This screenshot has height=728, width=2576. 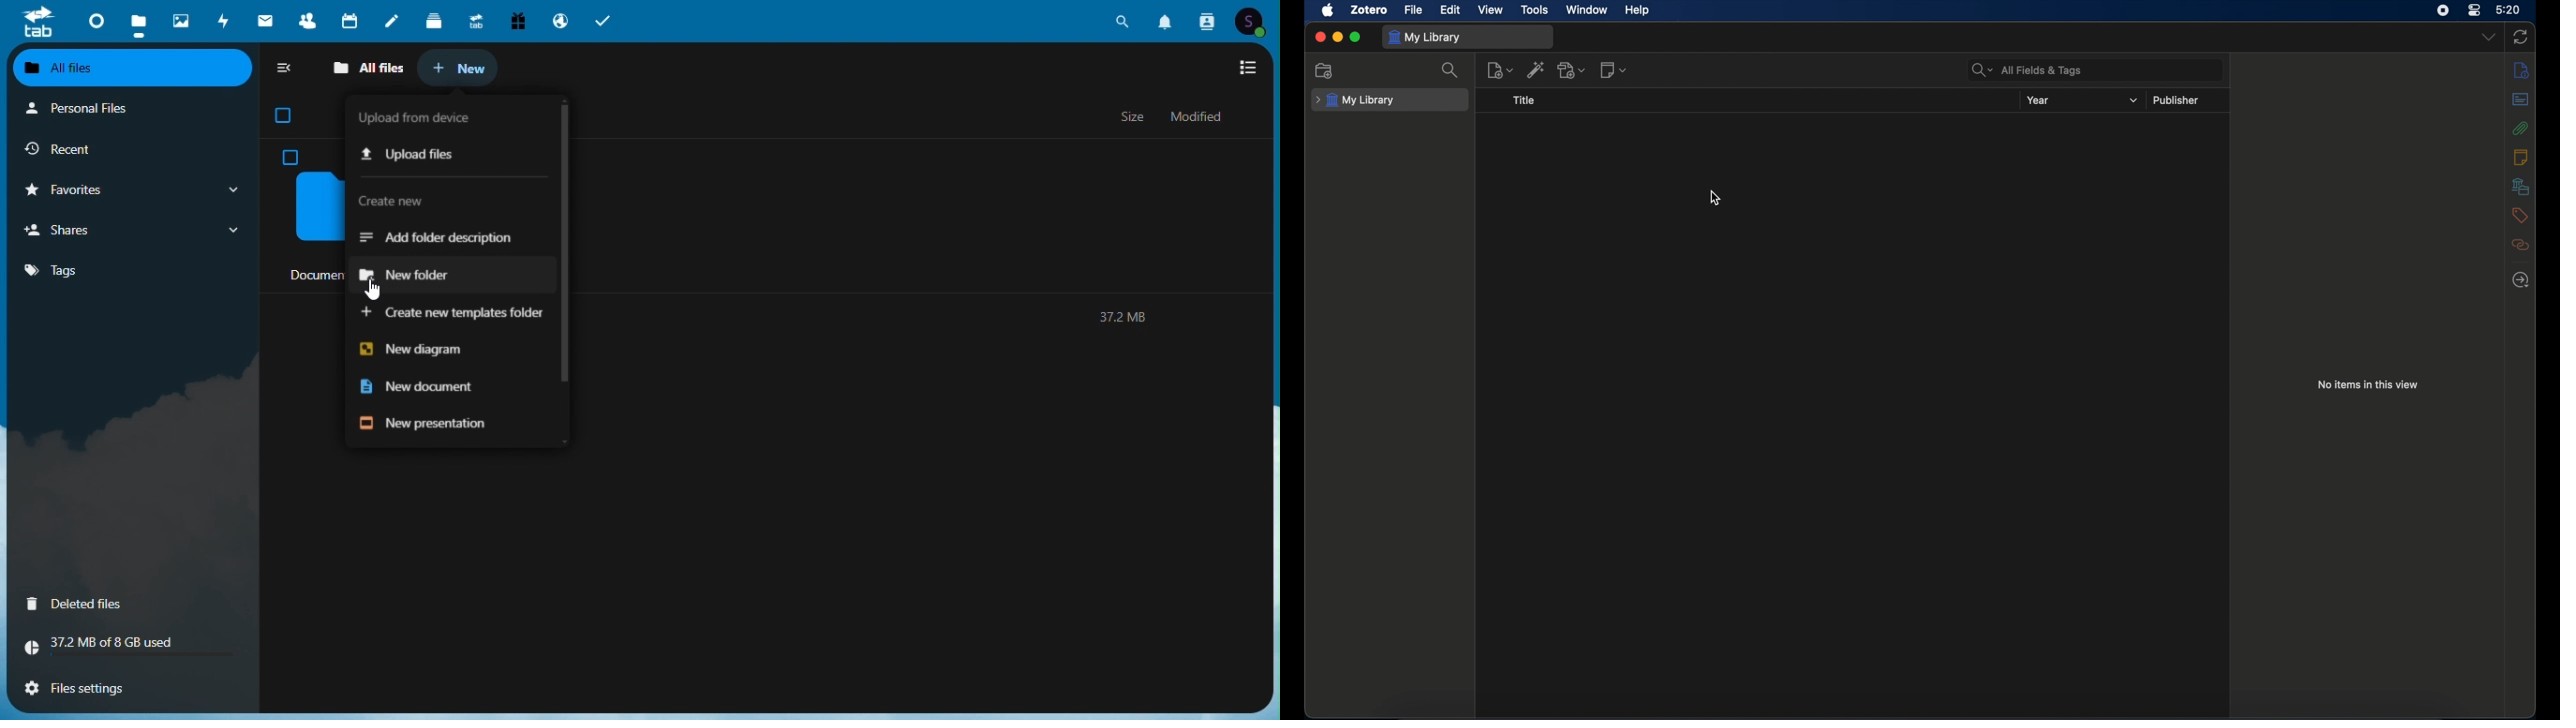 What do you see at coordinates (433, 155) in the screenshot?
I see `Upload files` at bounding box center [433, 155].